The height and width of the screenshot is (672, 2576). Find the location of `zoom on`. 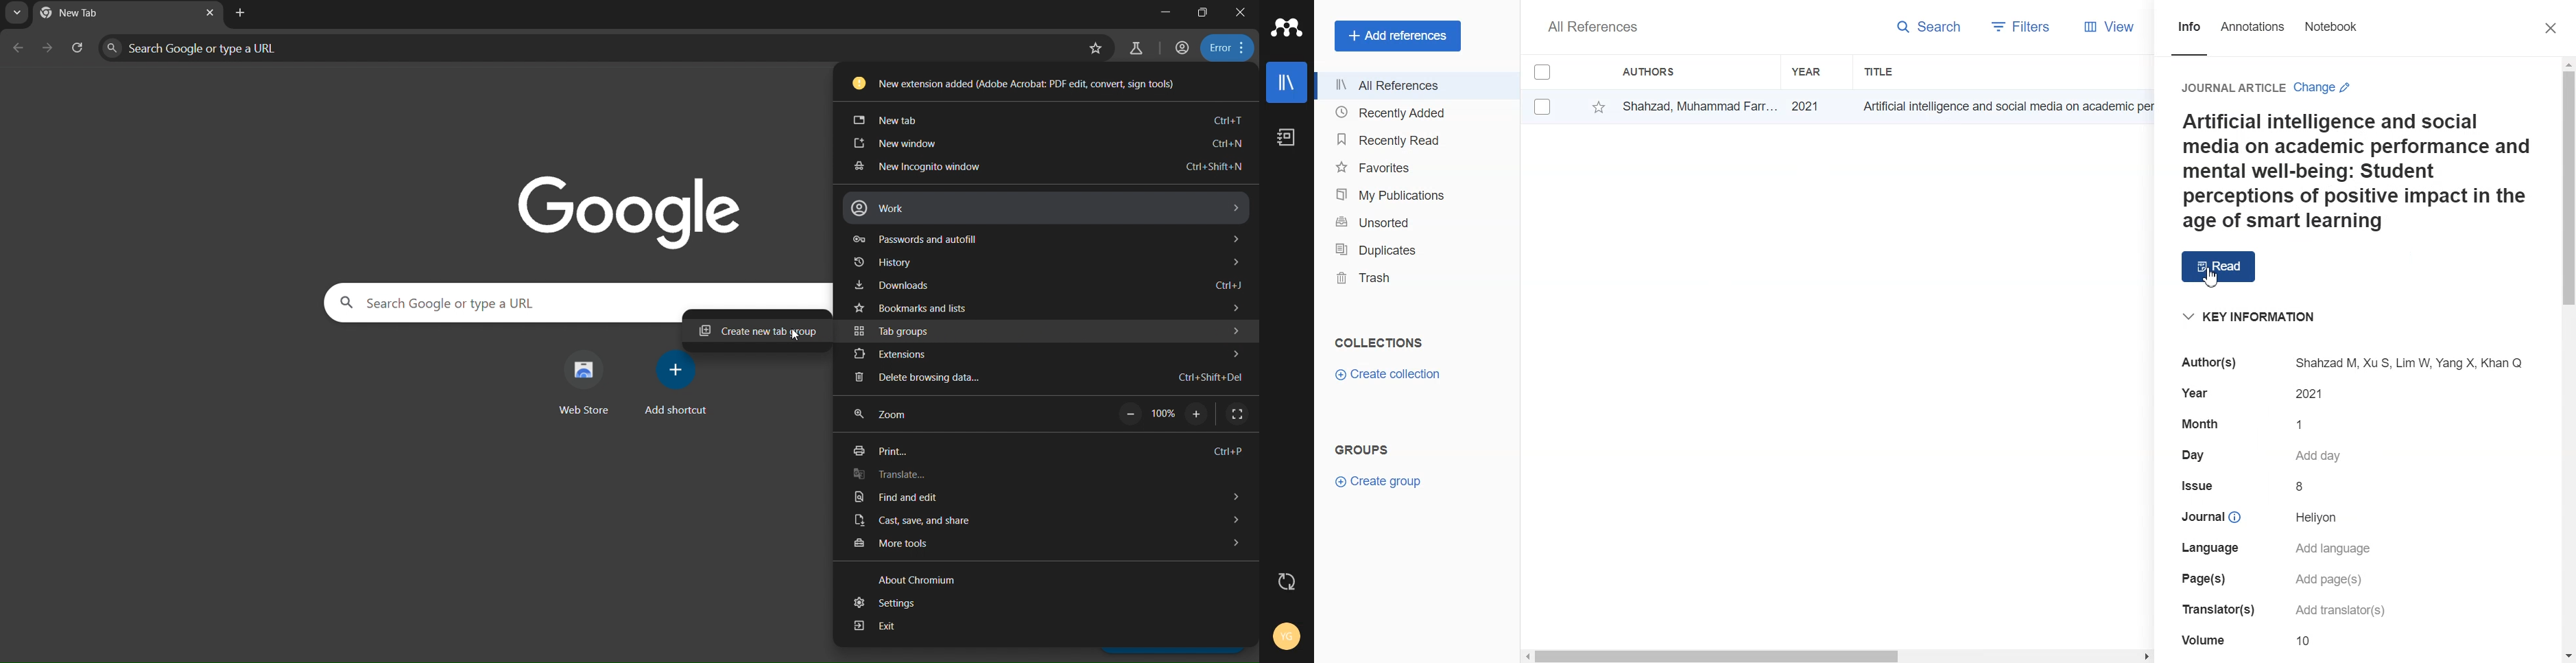

zoom on is located at coordinates (1198, 415).